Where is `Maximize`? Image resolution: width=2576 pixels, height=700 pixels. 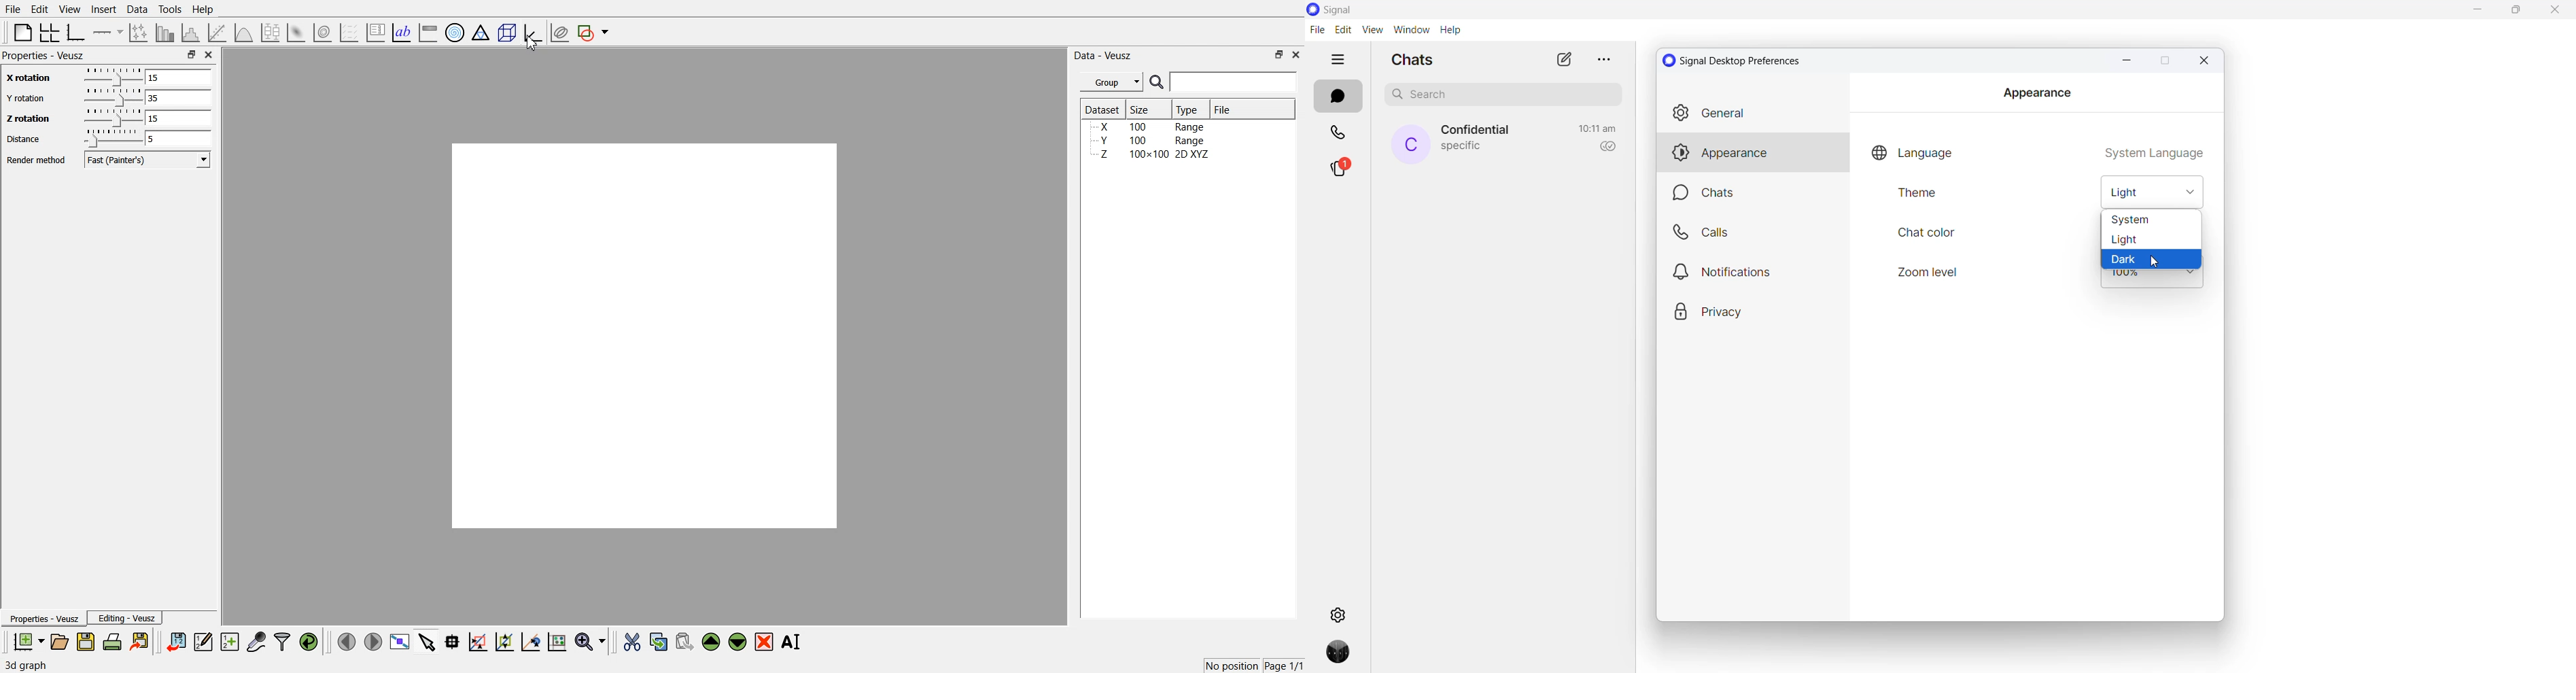
Maximize is located at coordinates (191, 54).